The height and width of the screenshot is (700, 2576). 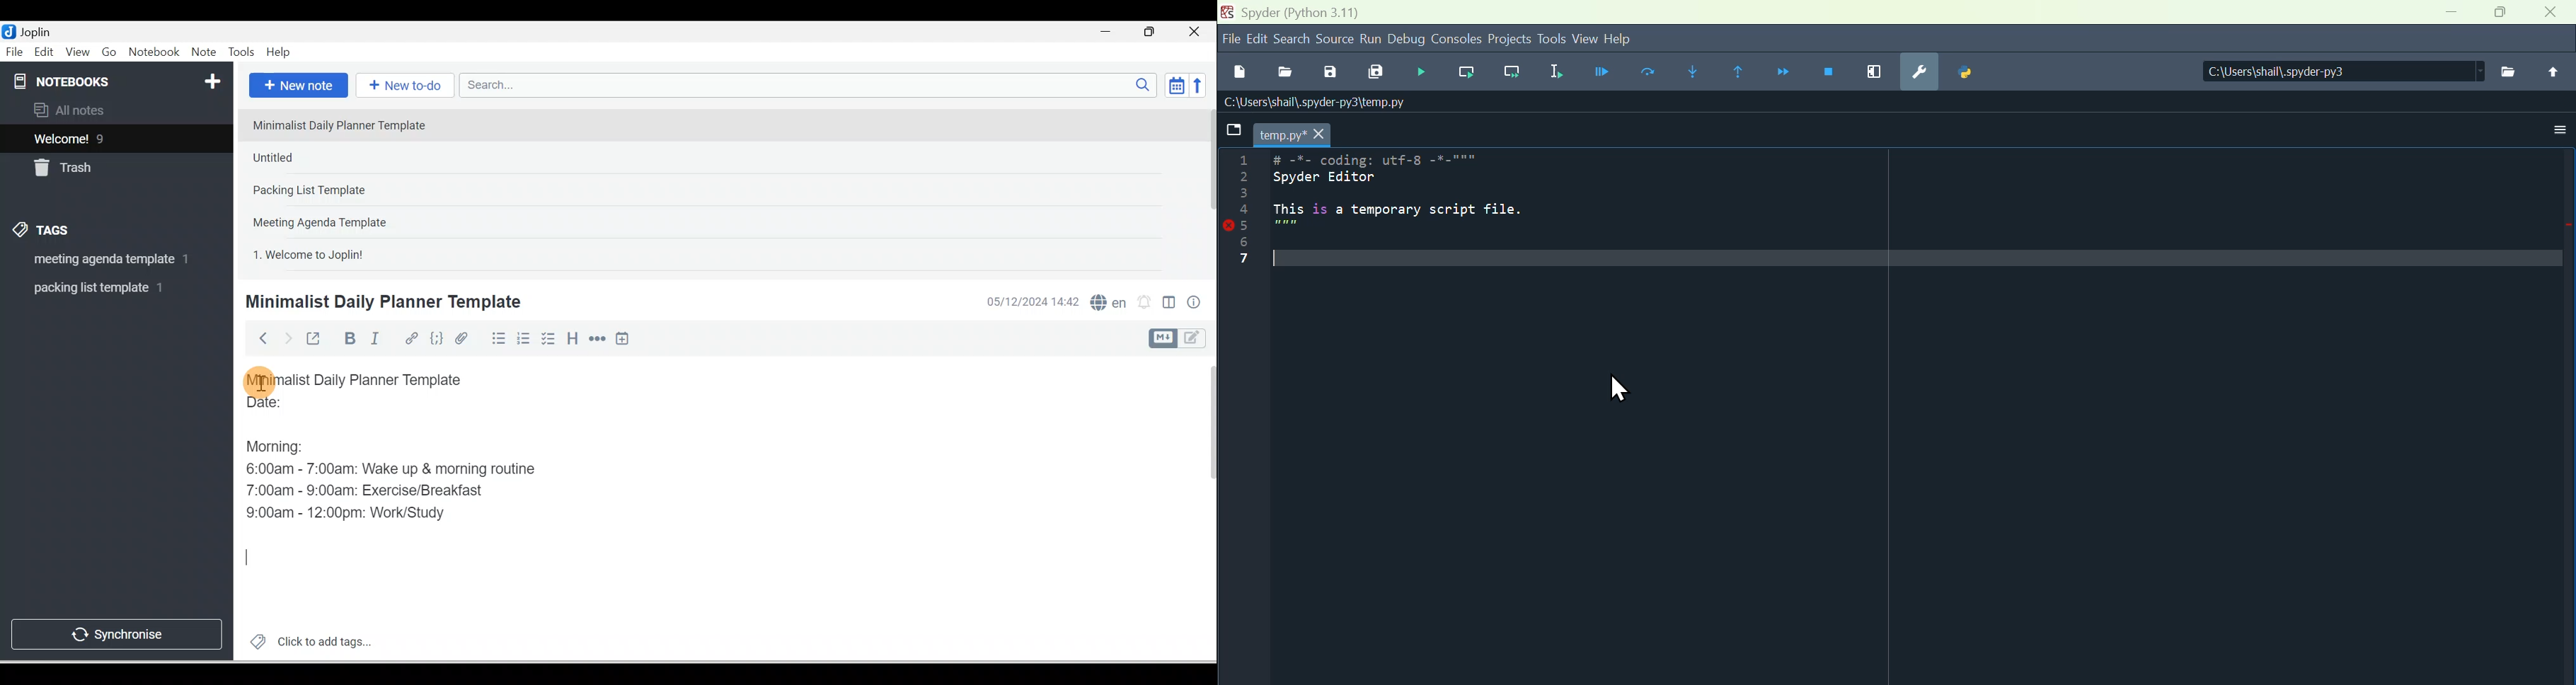 What do you see at coordinates (1829, 69) in the screenshot?
I see `Stop debugging` at bounding box center [1829, 69].